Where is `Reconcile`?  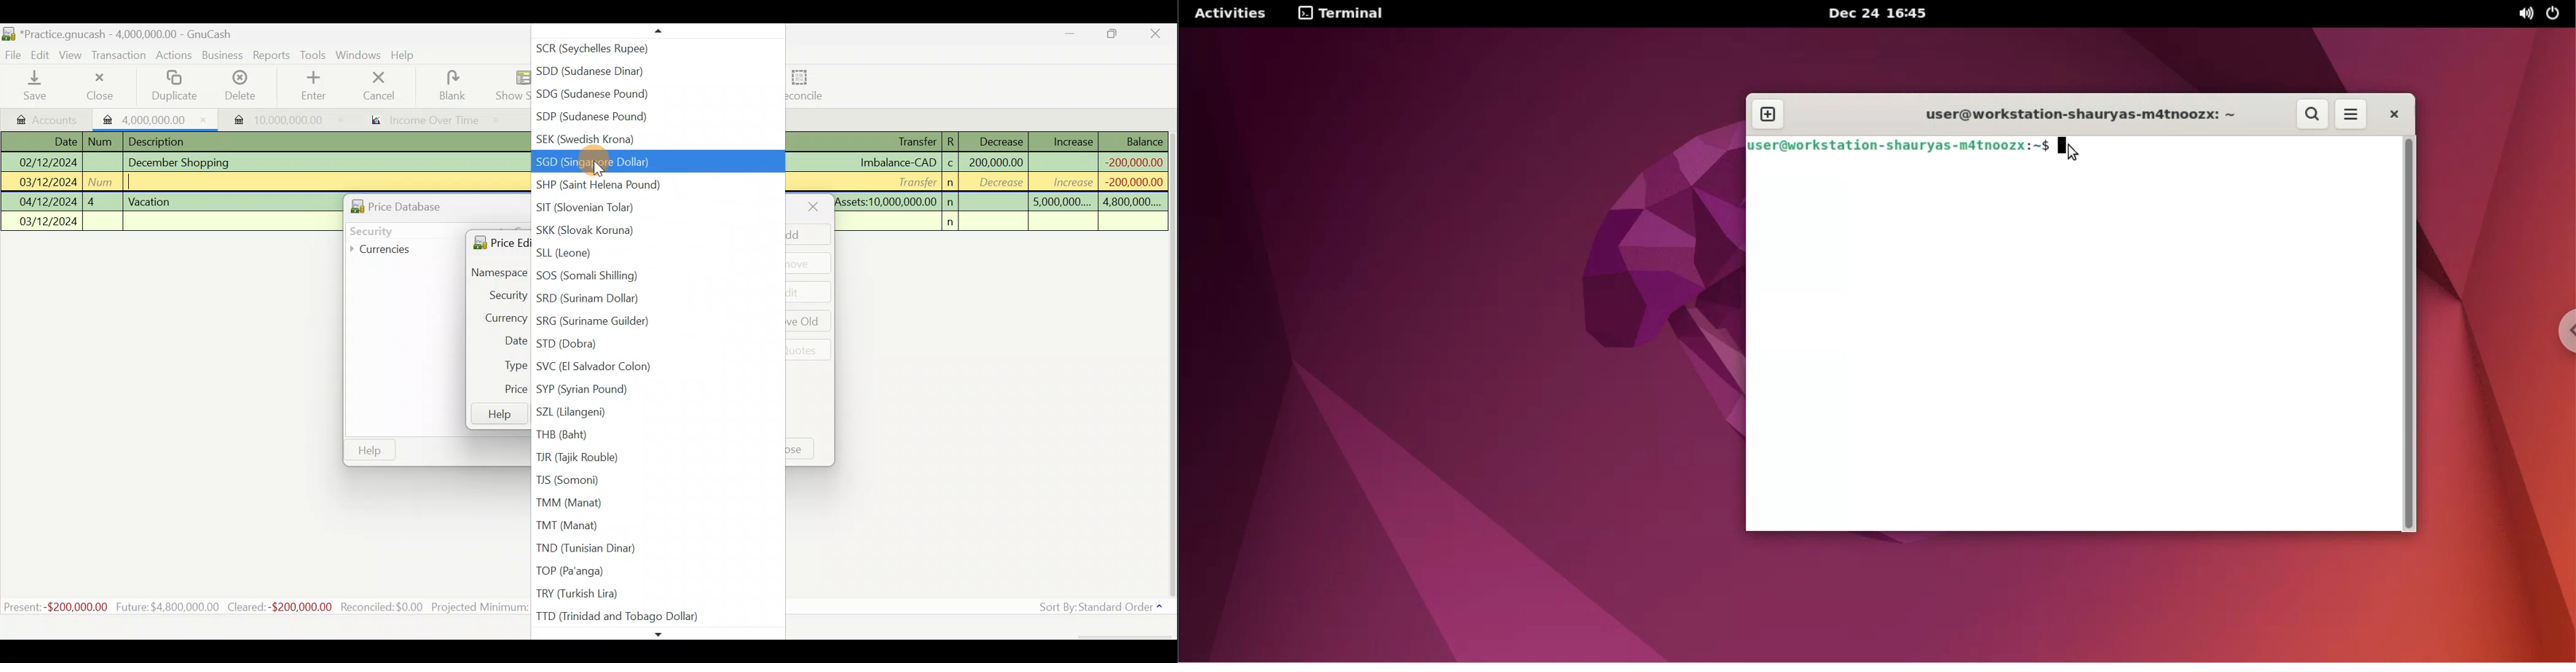
Reconcile is located at coordinates (802, 85).